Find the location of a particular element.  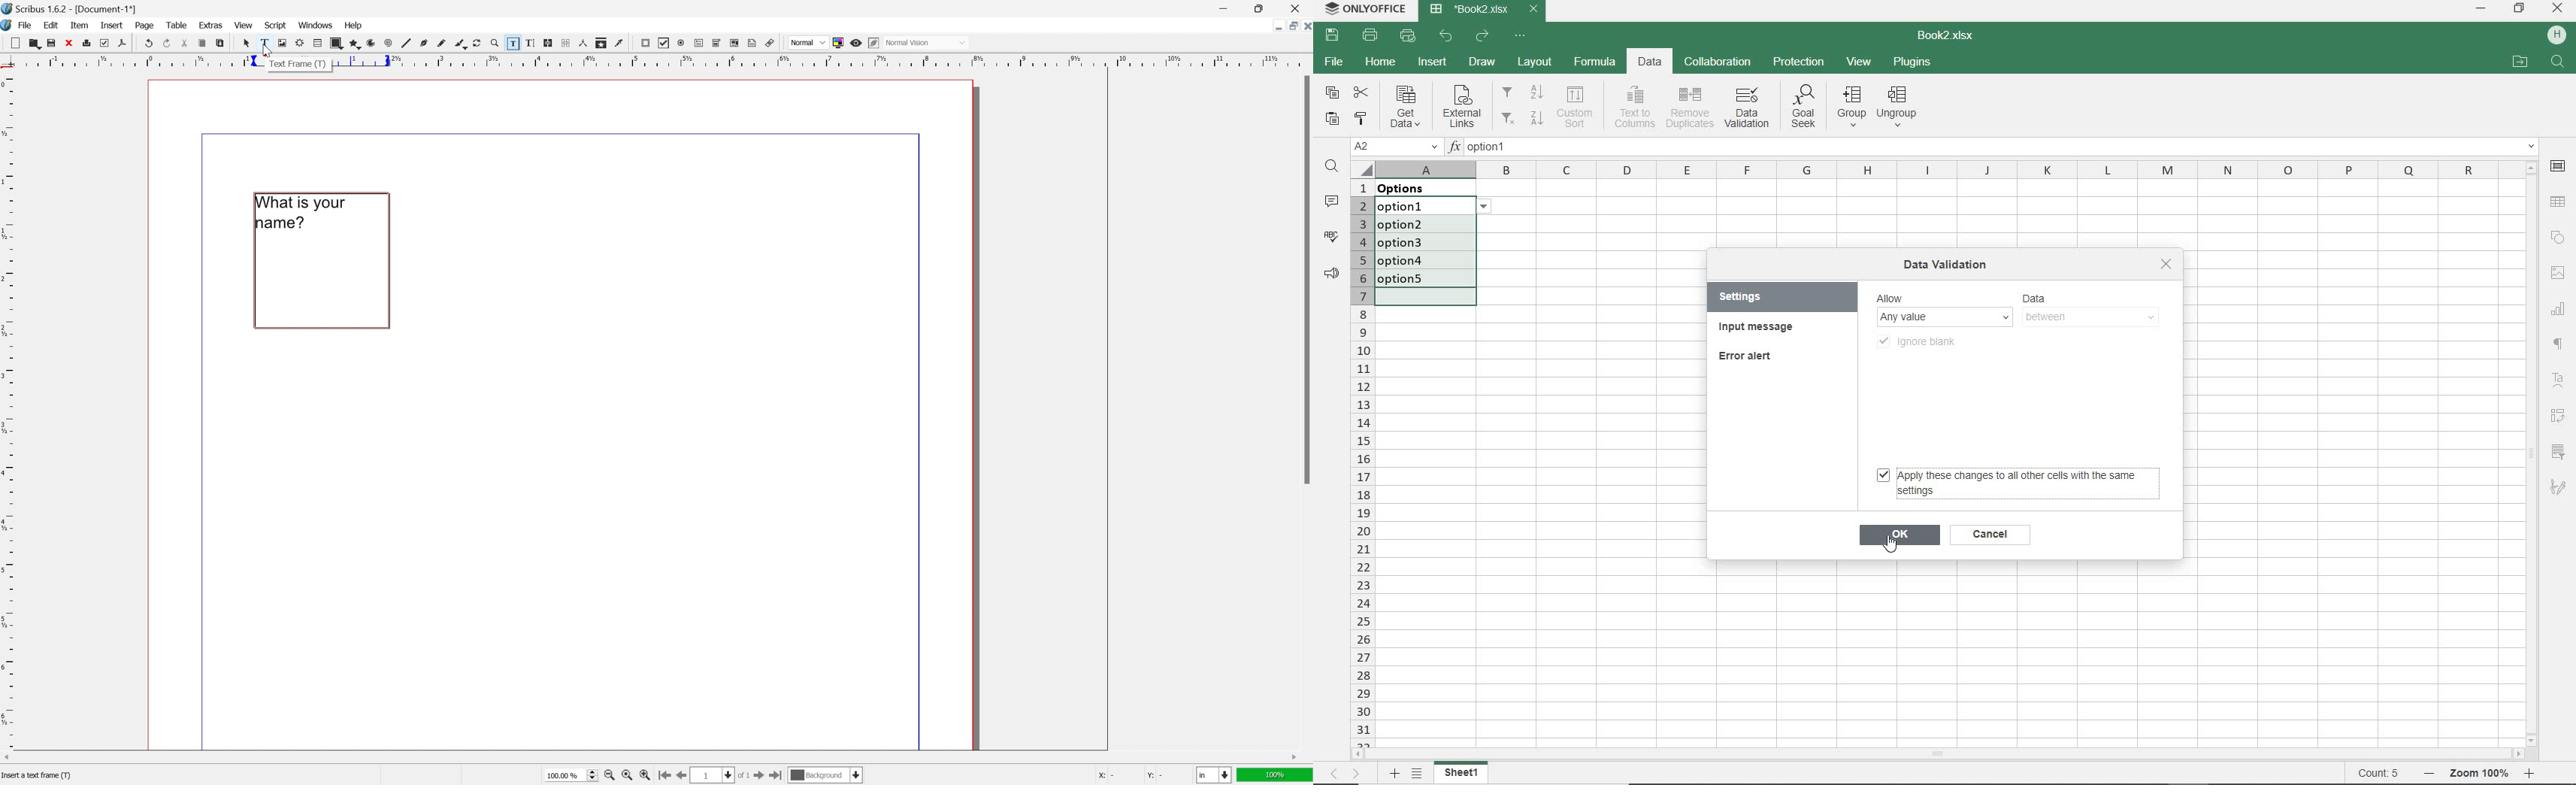

line is located at coordinates (406, 44).